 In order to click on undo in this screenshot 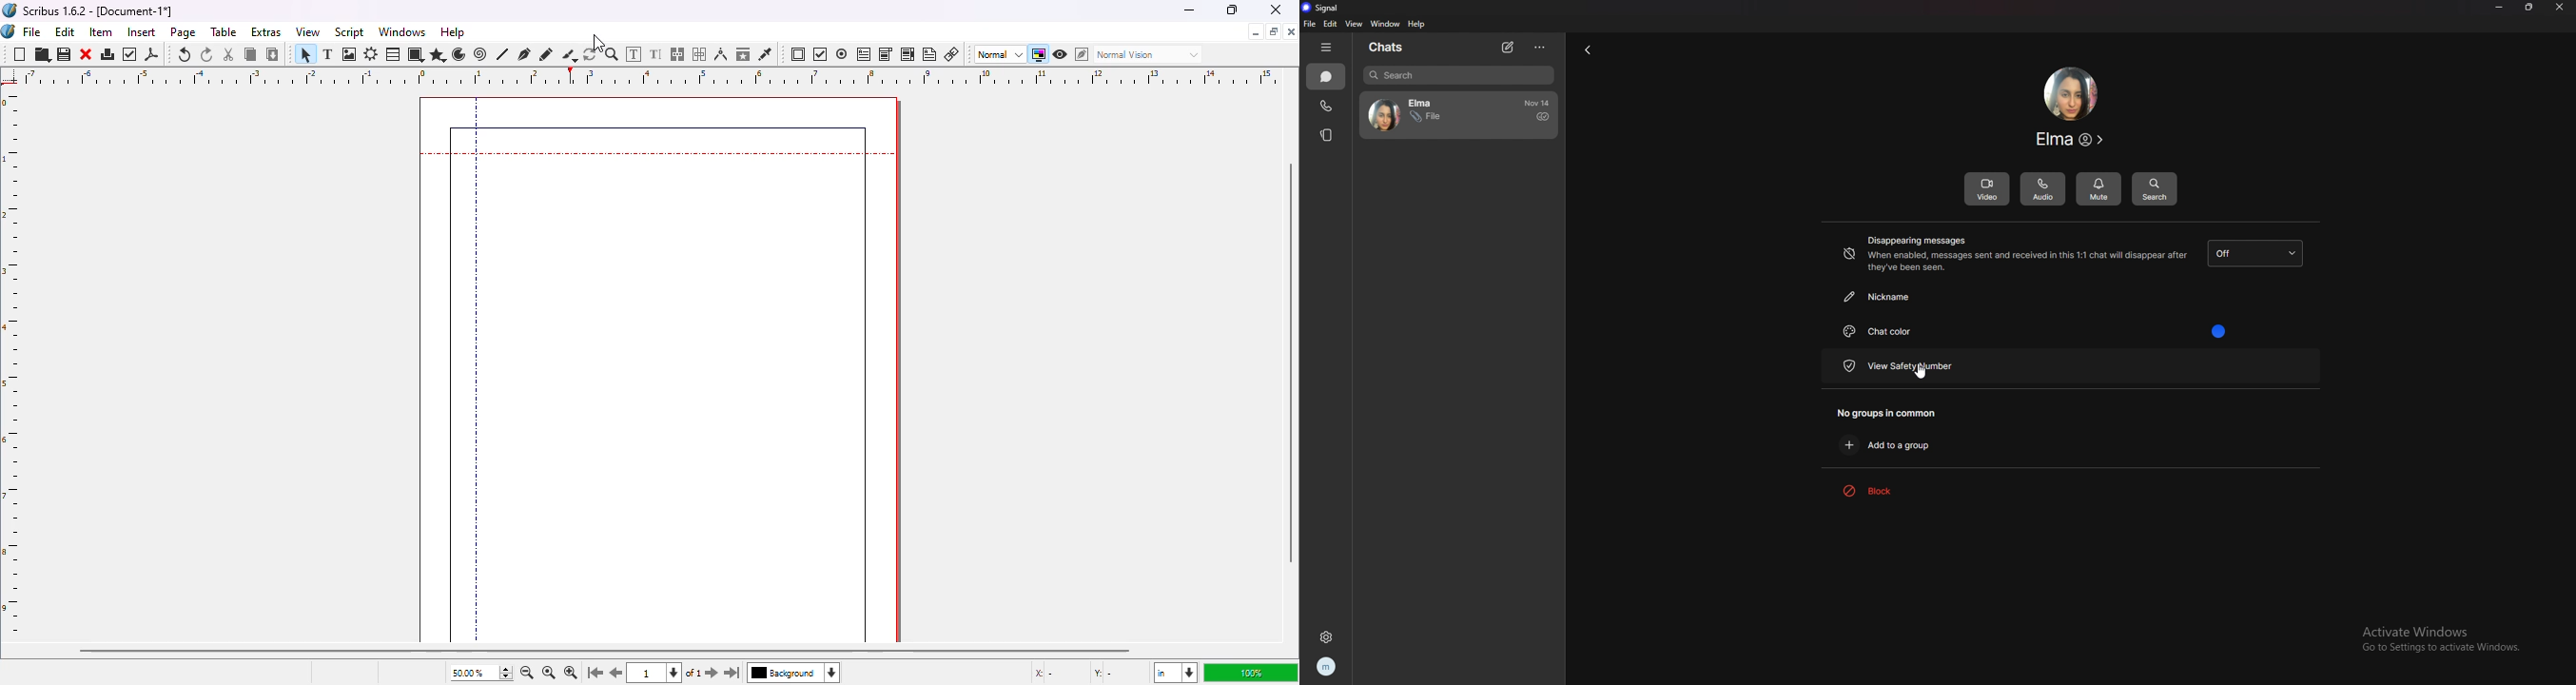, I will do `click(185, 54)`.